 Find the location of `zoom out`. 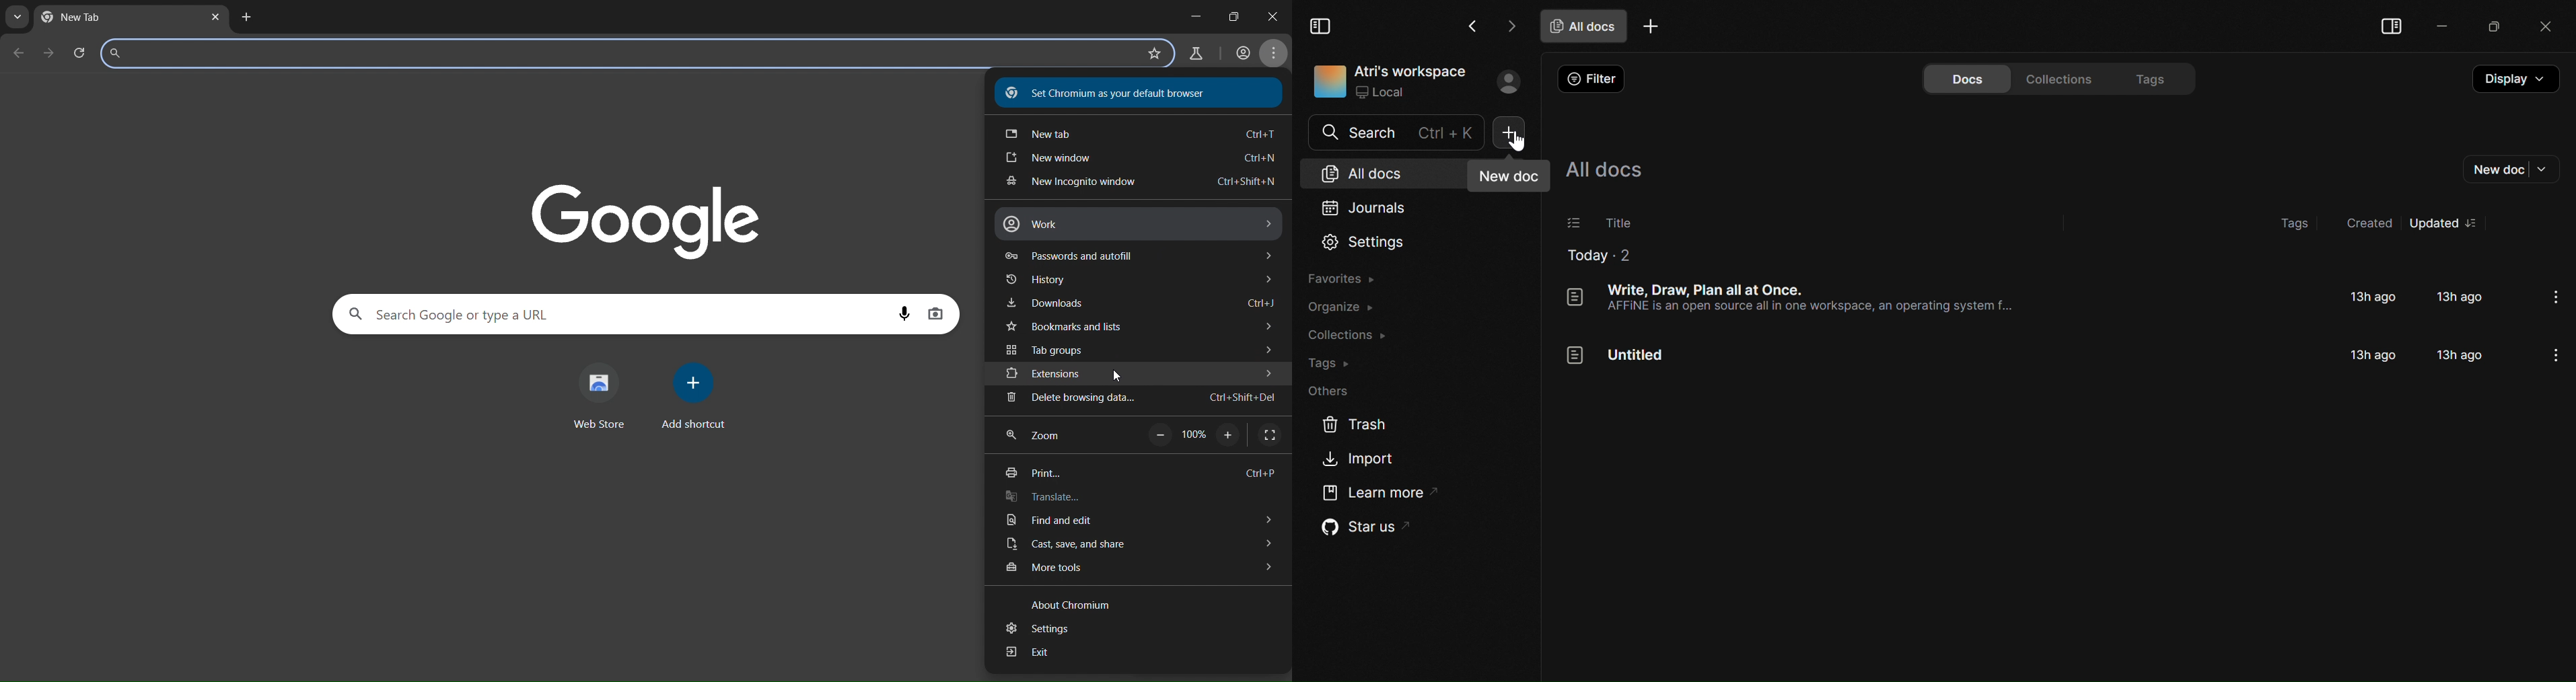

zoom out is located at coordinates (1159, 436).